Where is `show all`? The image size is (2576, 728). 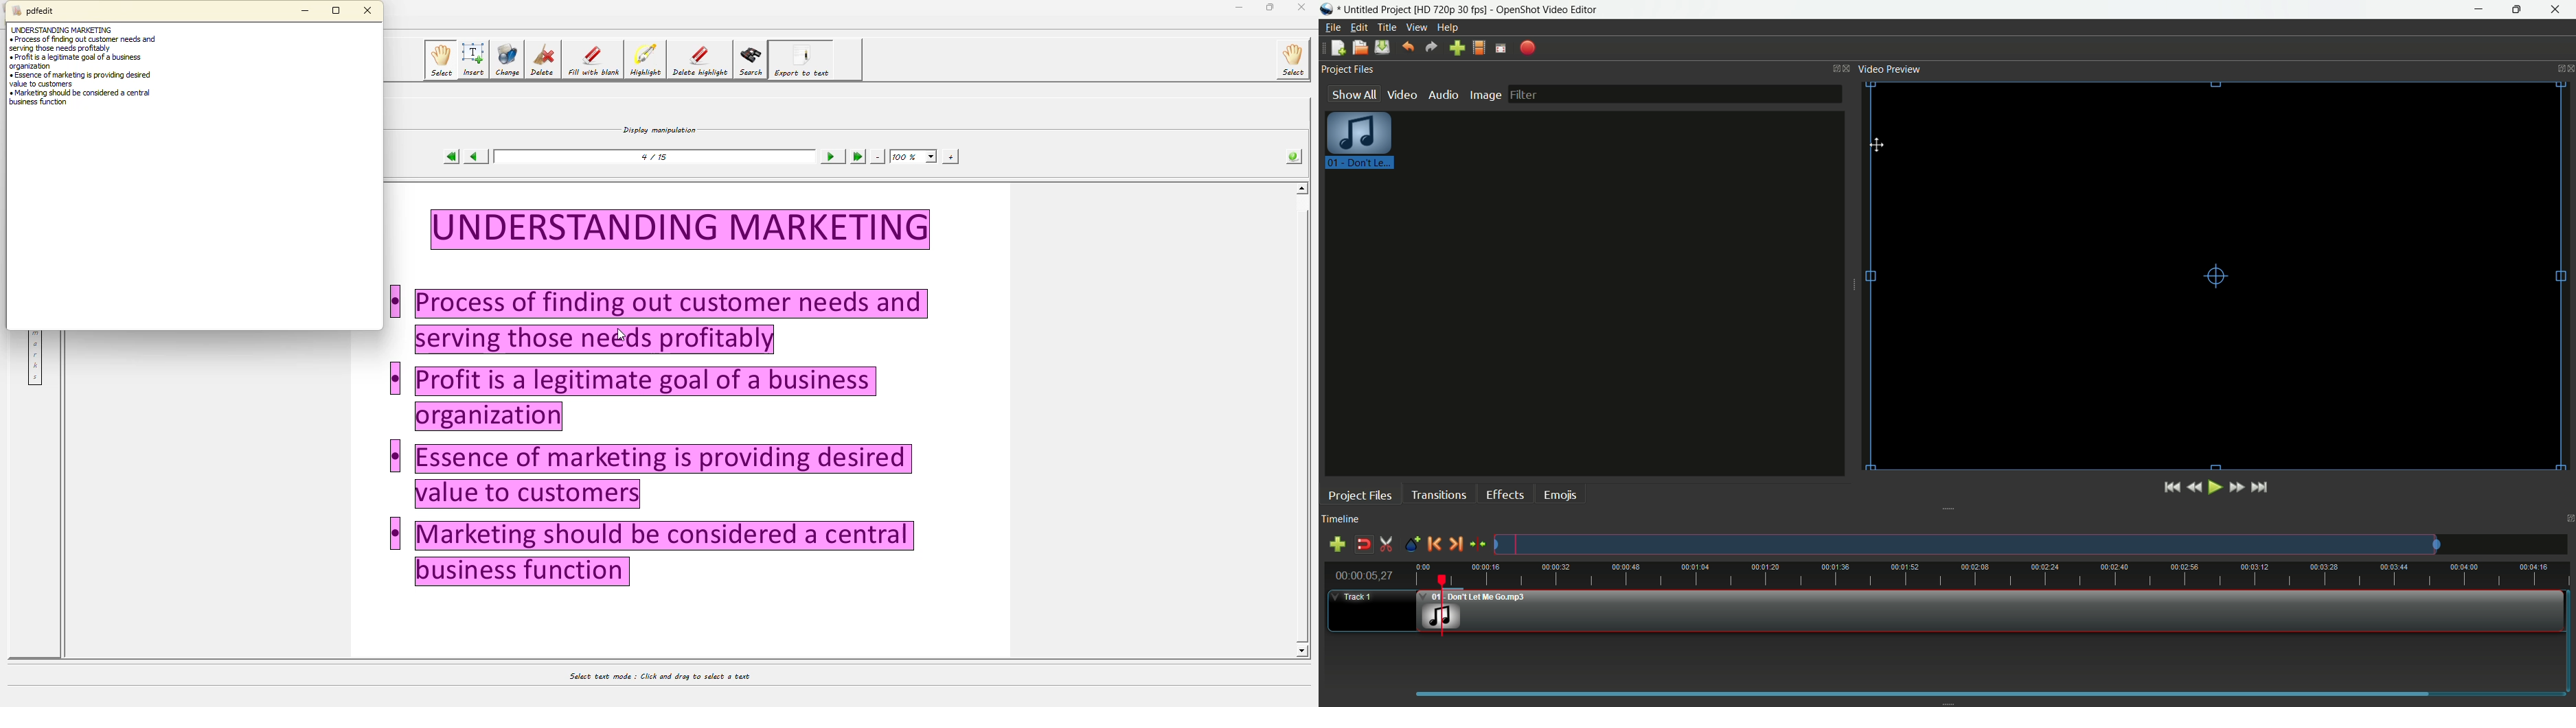 show all is located at coordinates (1353, 94).